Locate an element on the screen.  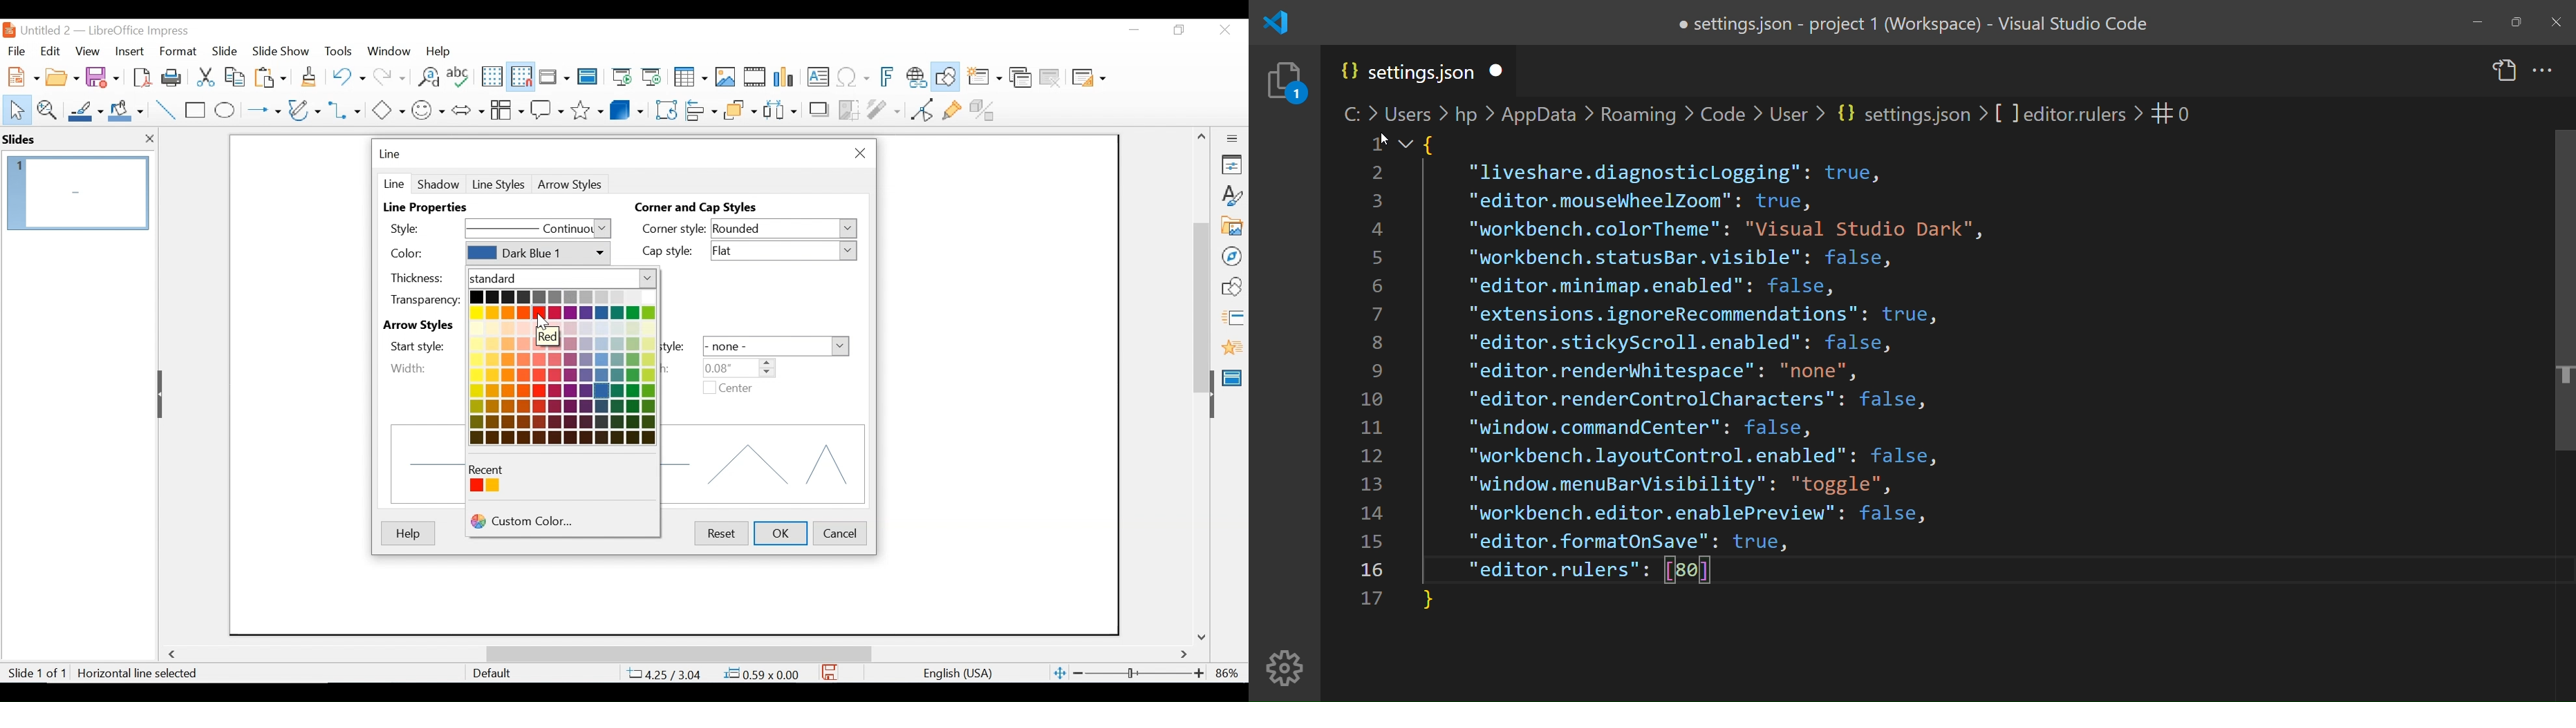
Master Slides is located at coordinates (588, 78).